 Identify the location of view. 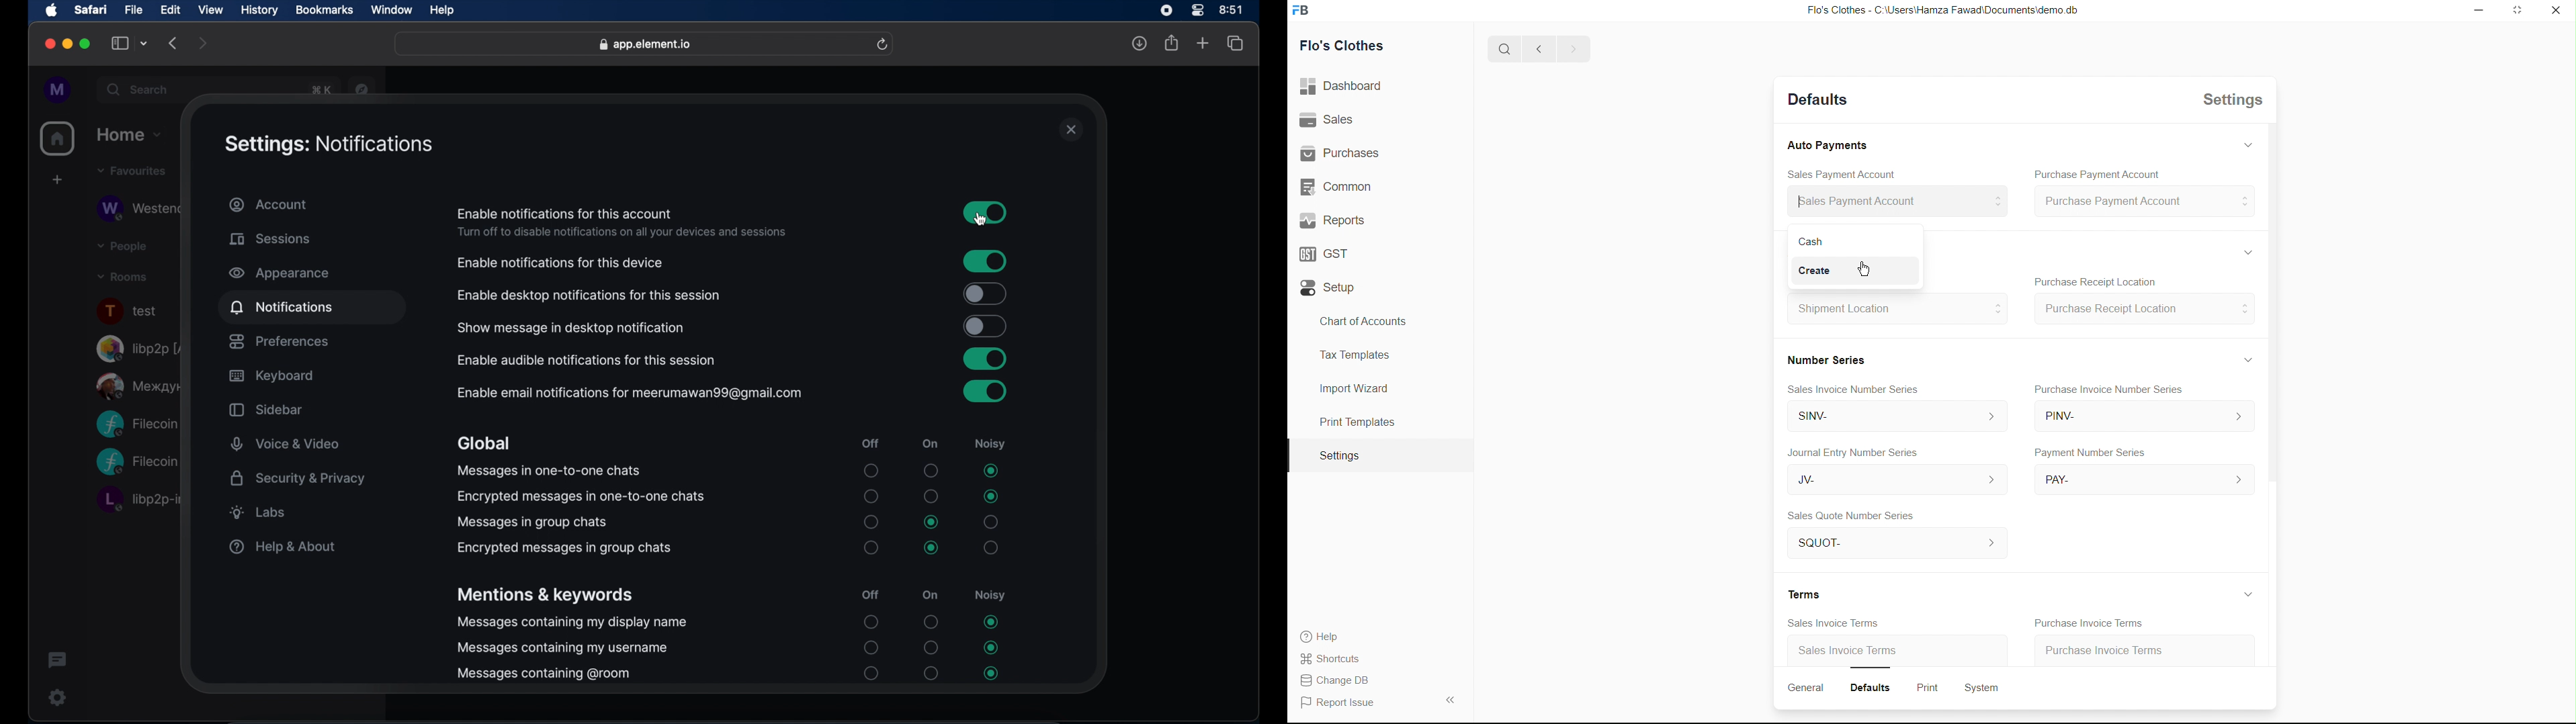
(211, 10).